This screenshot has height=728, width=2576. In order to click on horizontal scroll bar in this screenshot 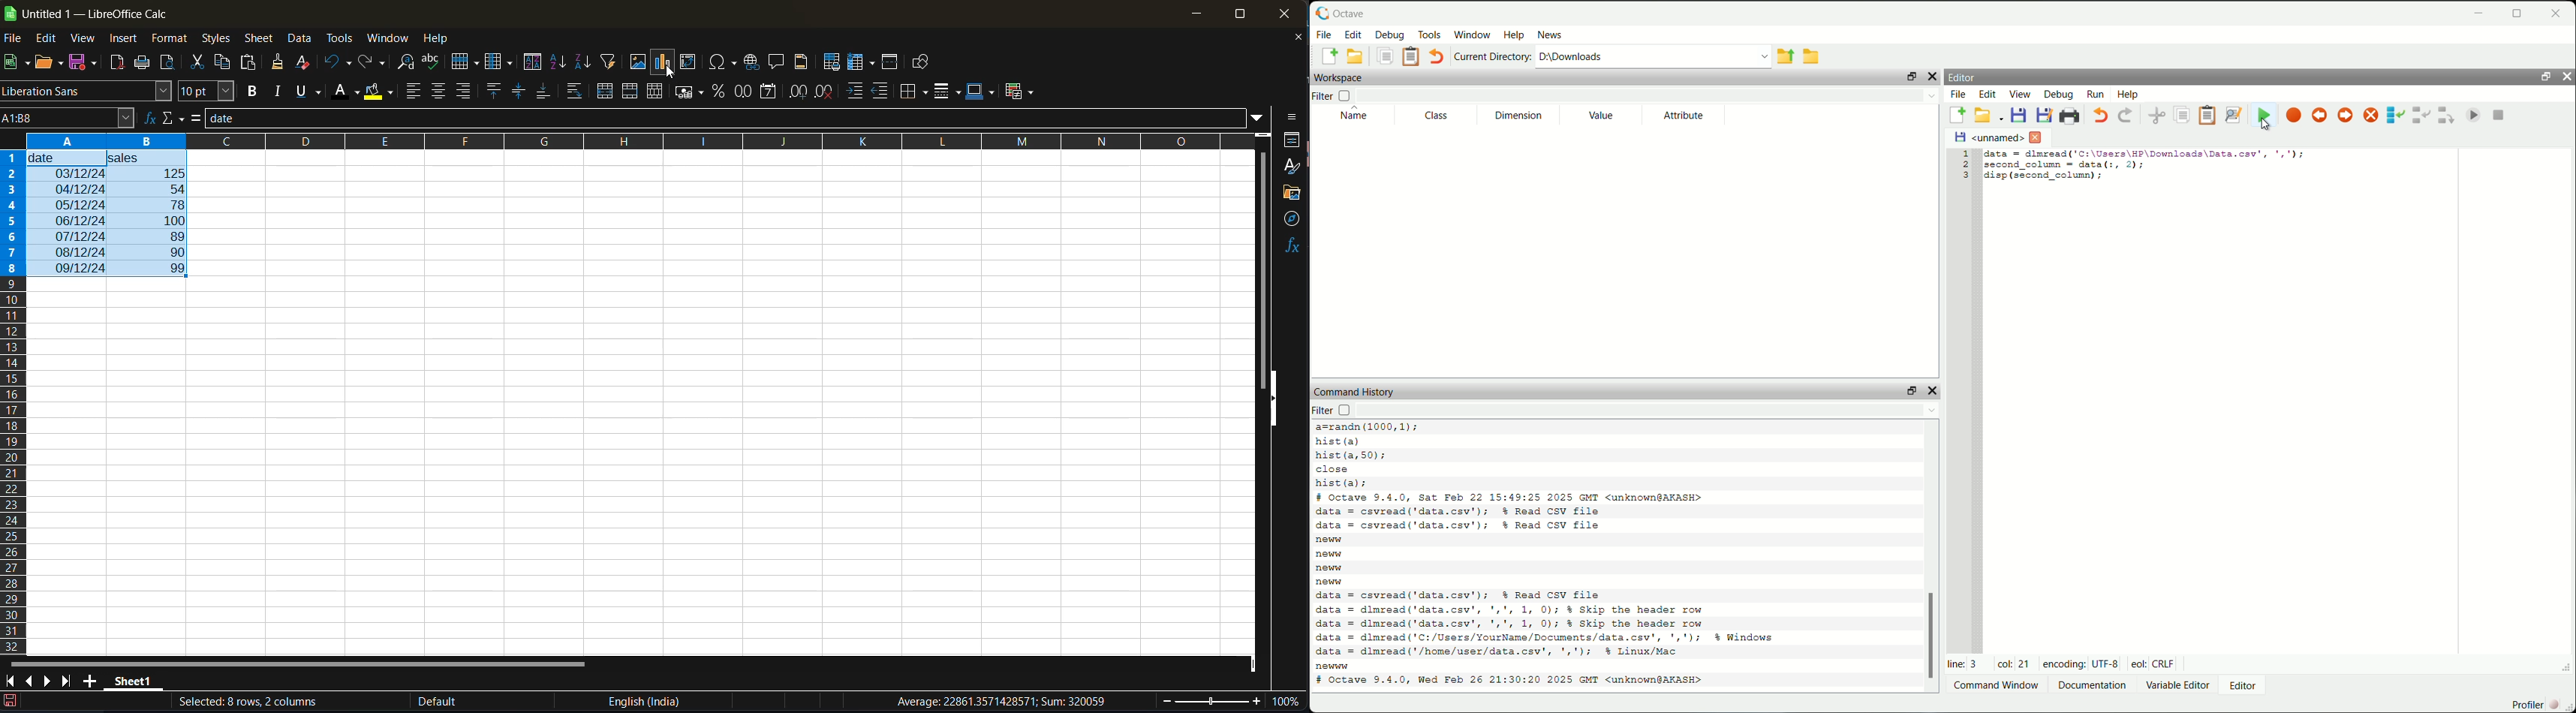, I will do `click(294, 661)`.